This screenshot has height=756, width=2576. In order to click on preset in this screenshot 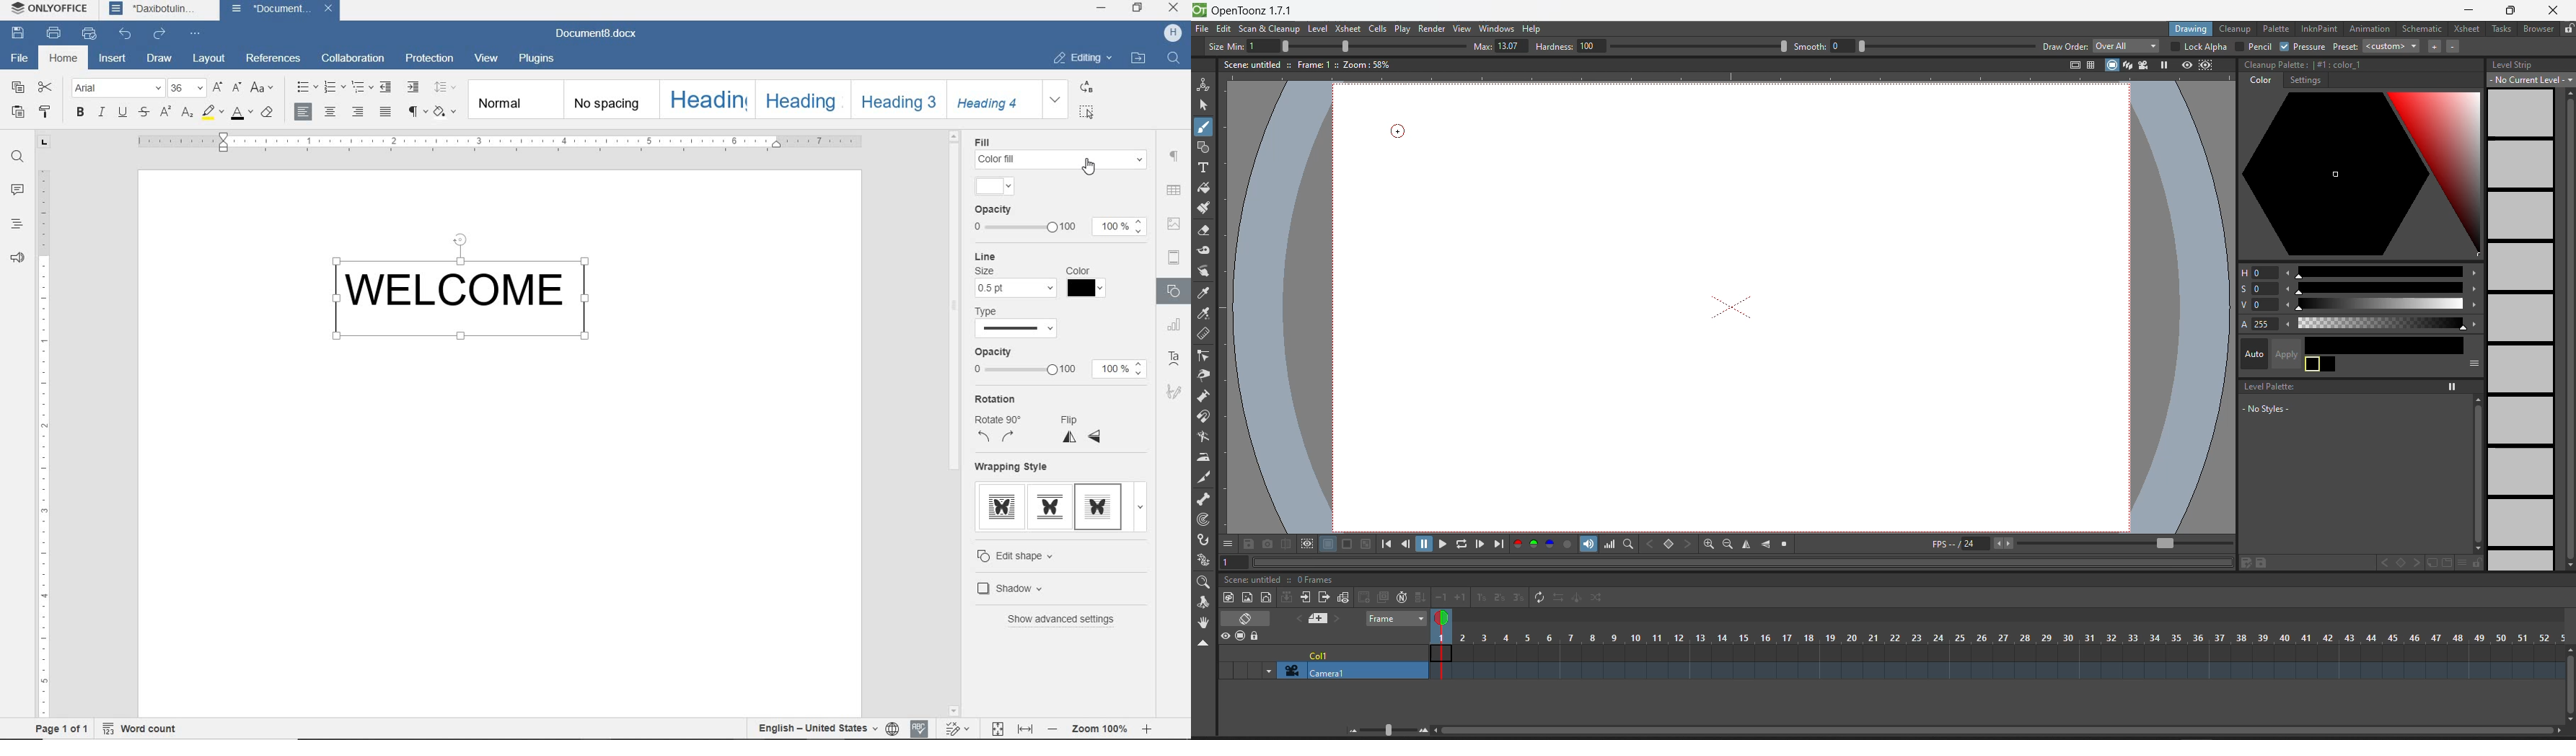, I will do `click(2376, 46)`.